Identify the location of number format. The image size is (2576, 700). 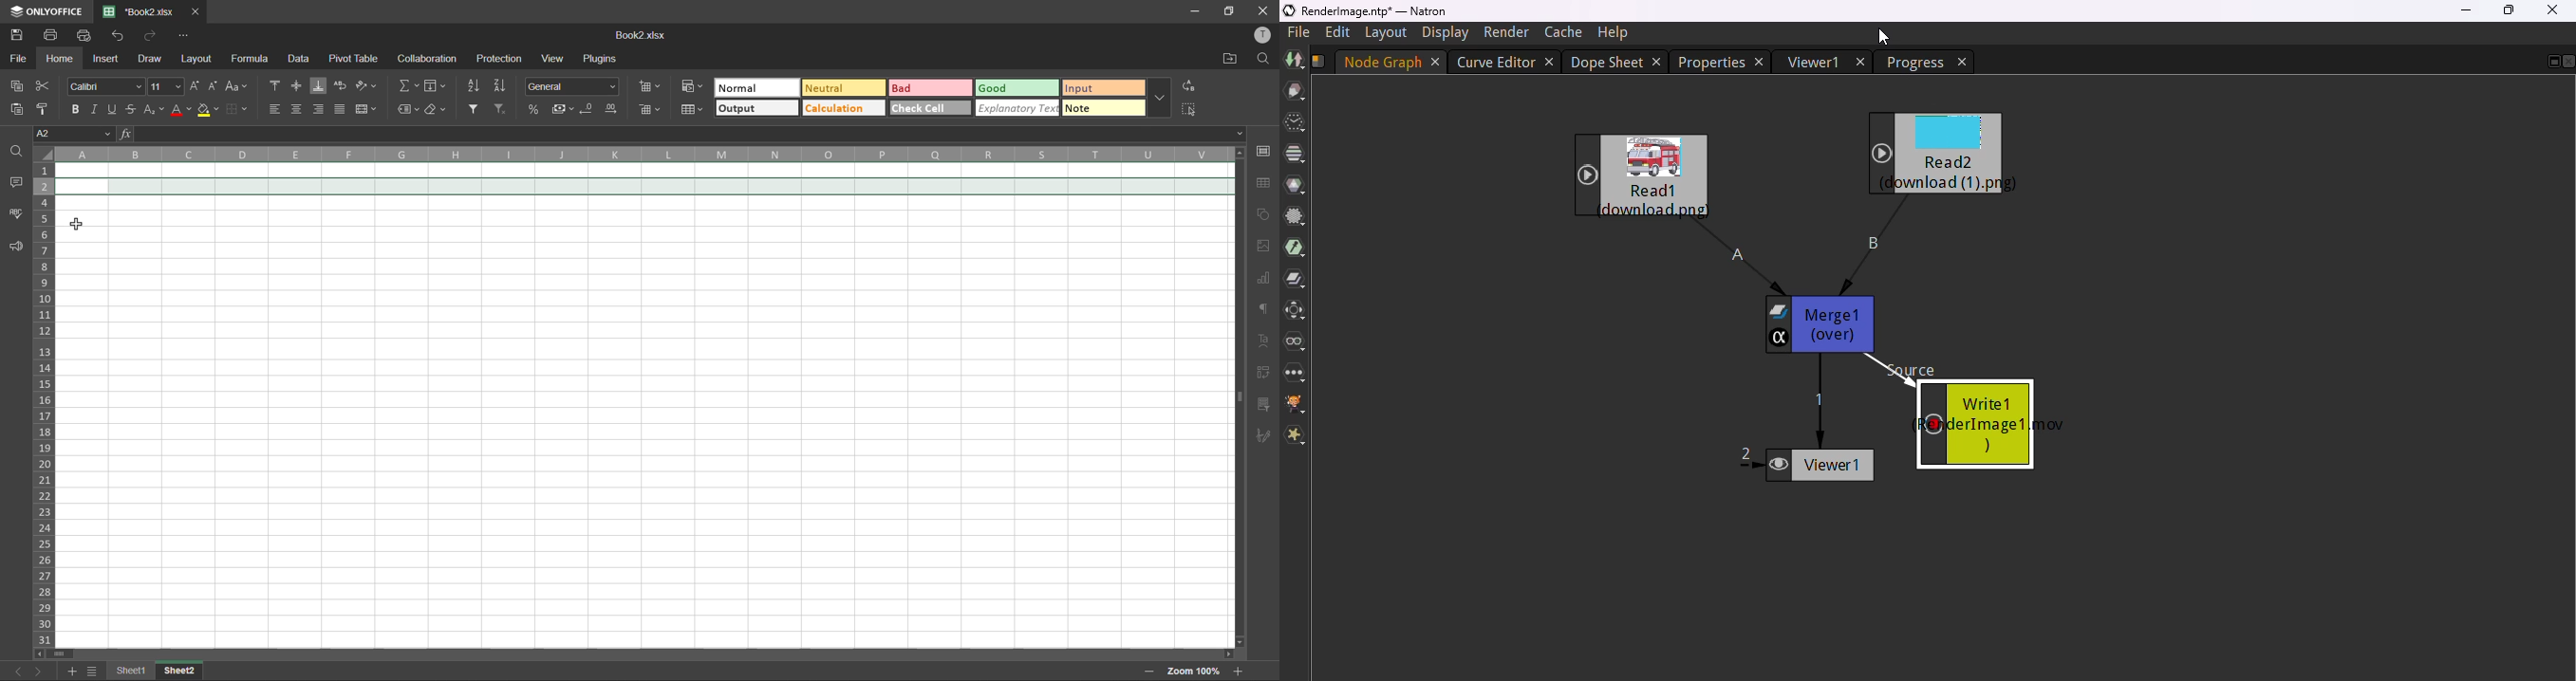
(575, 87).